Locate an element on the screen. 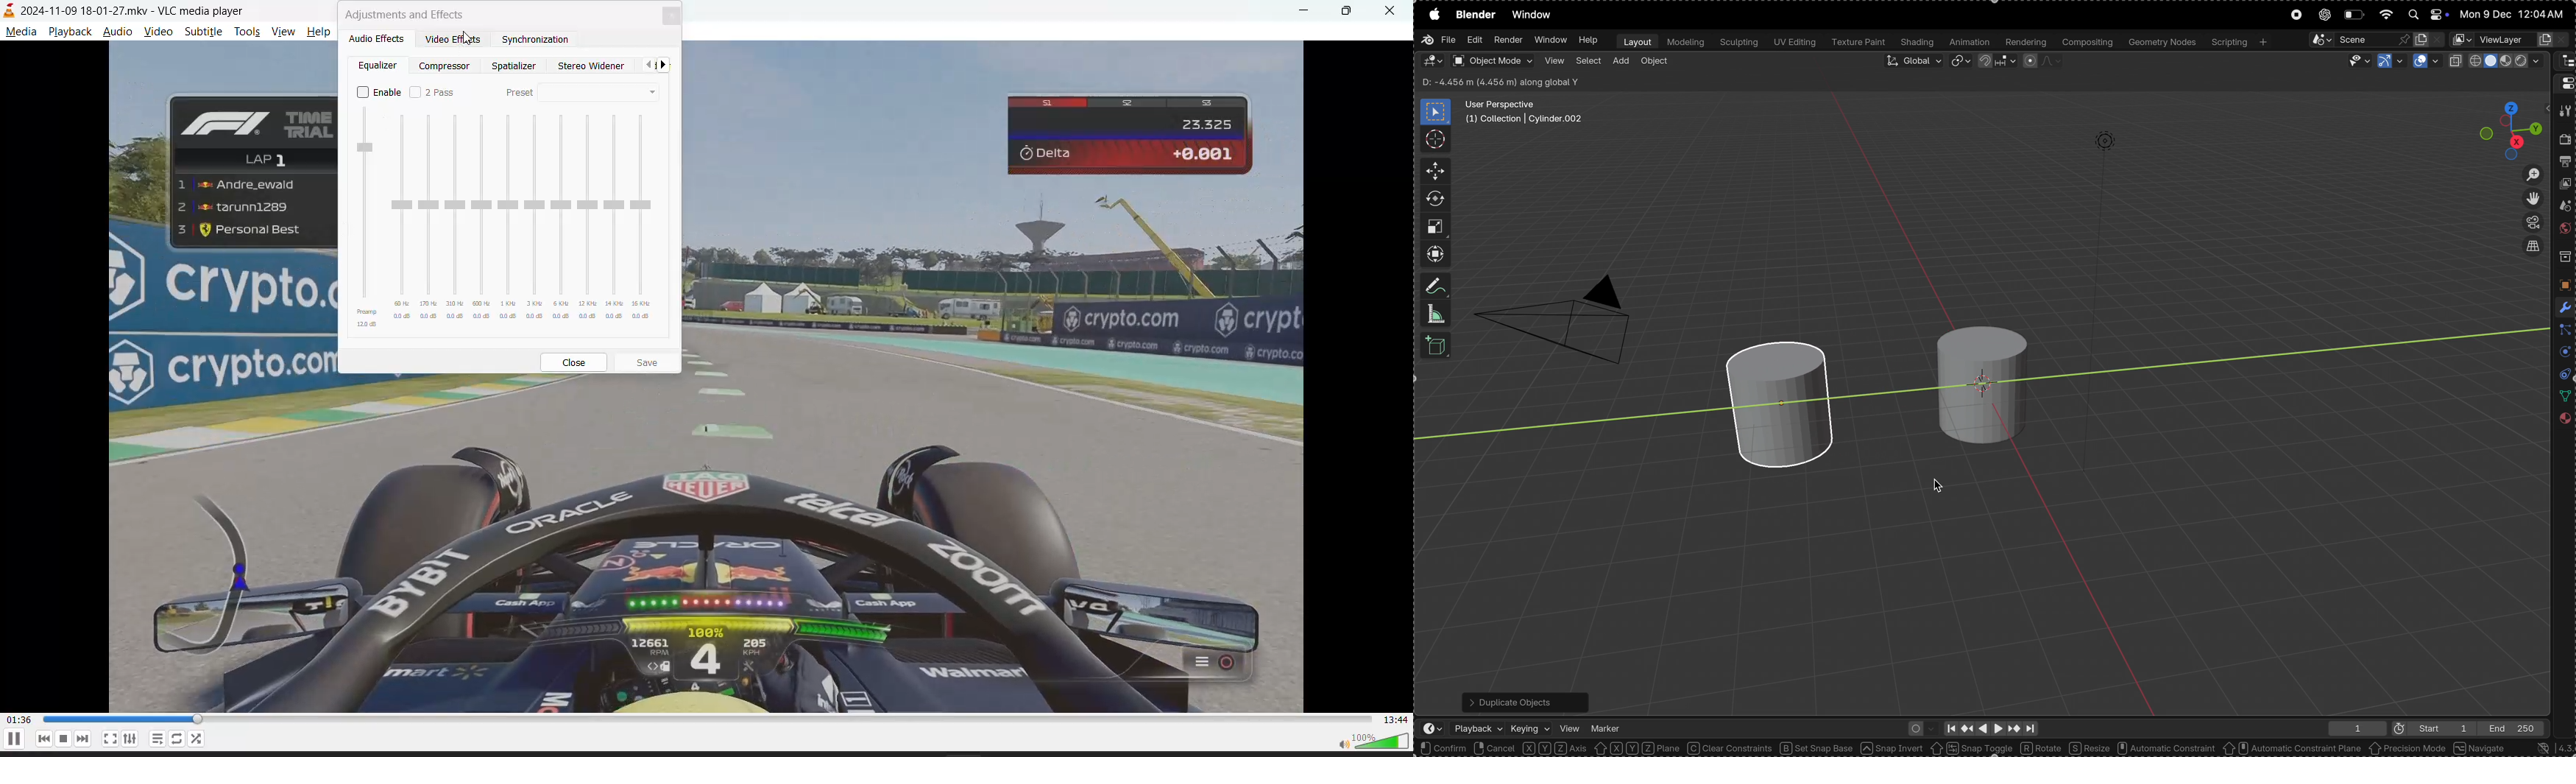  file is located at coordinates (1438, 40).